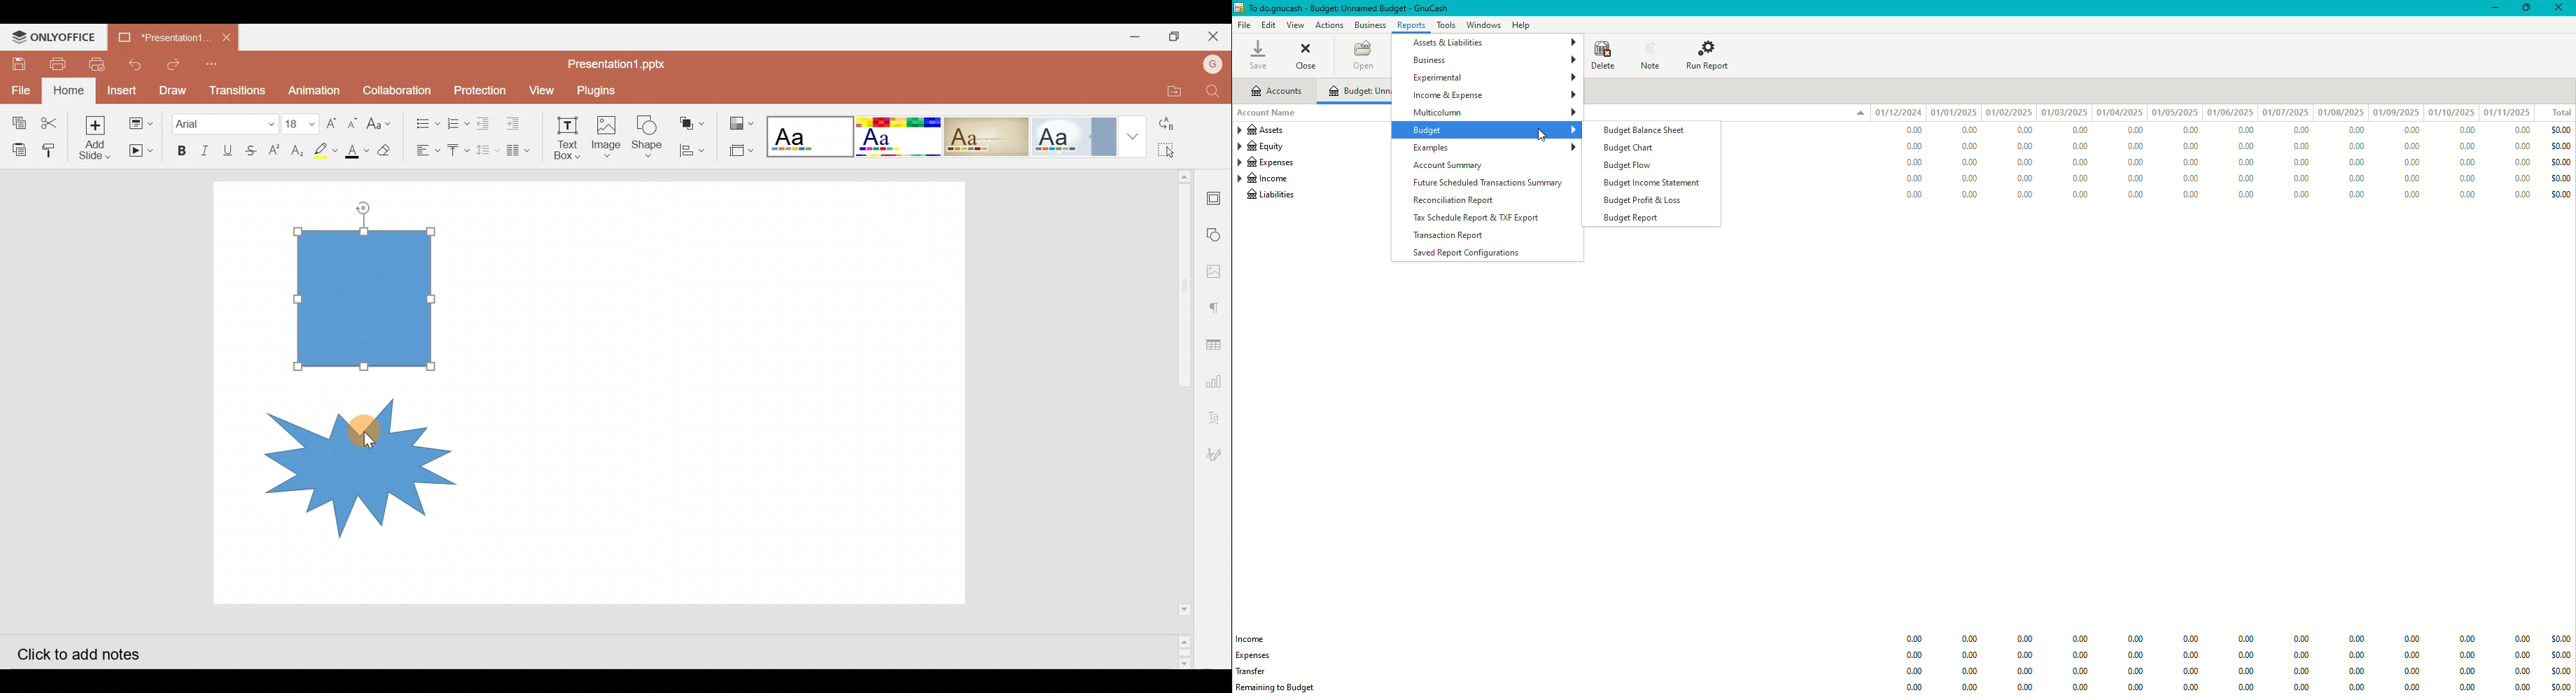 The height and width of the screenshot is (700, 2576). Describe the element at coordinates (1494, 59) in the screenshot. I see `Business` at that location.